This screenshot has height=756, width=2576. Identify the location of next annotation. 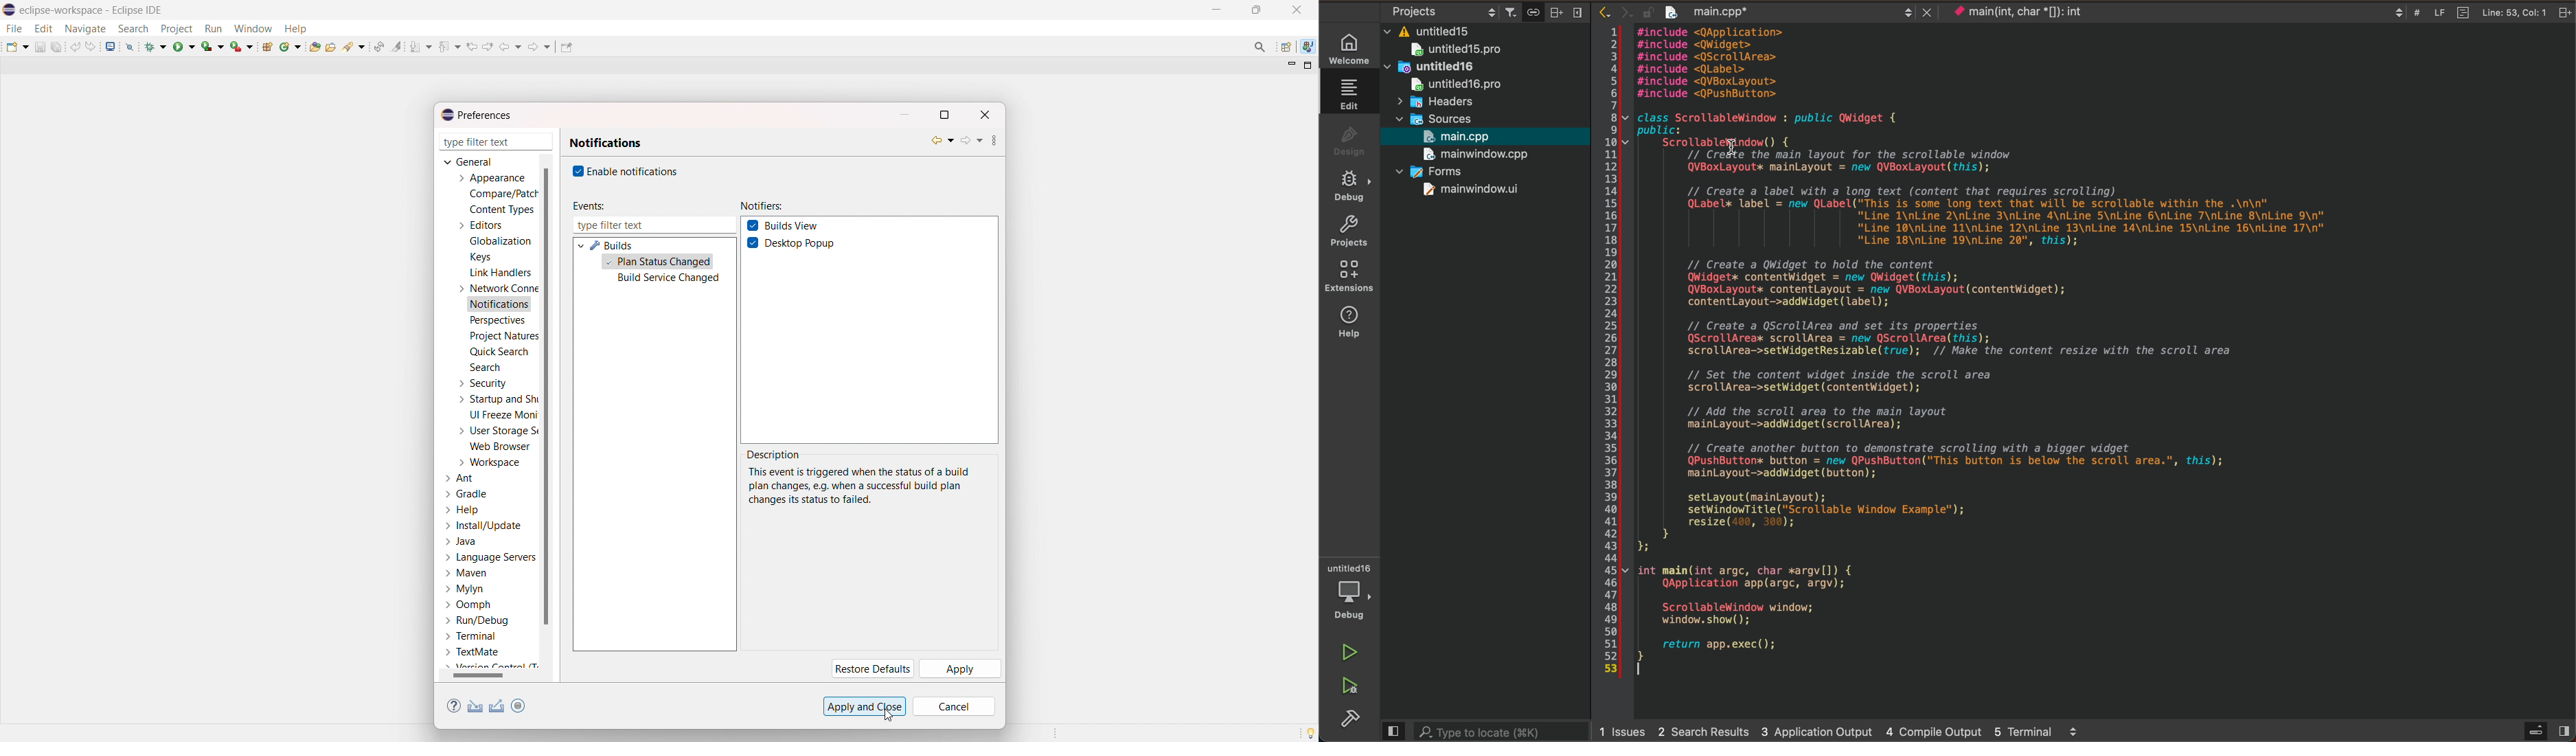
(421, 46).